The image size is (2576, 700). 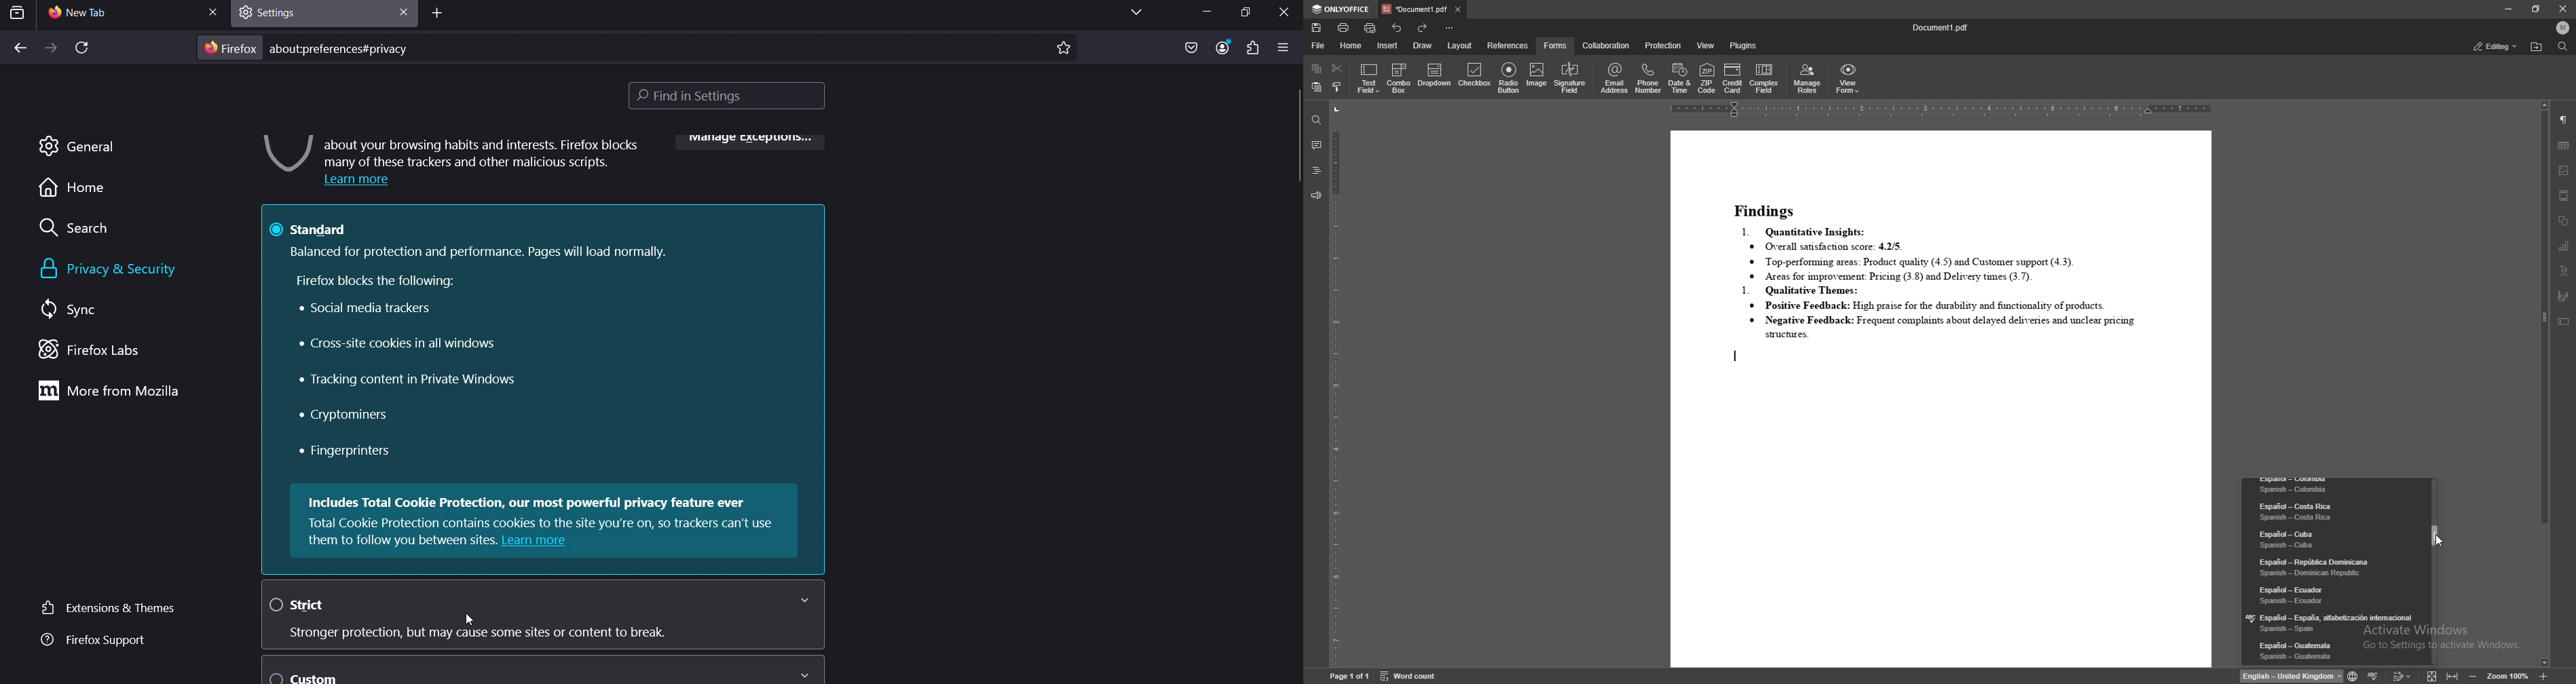 I want to click on list all tabs, so click(x=1131, y=13).